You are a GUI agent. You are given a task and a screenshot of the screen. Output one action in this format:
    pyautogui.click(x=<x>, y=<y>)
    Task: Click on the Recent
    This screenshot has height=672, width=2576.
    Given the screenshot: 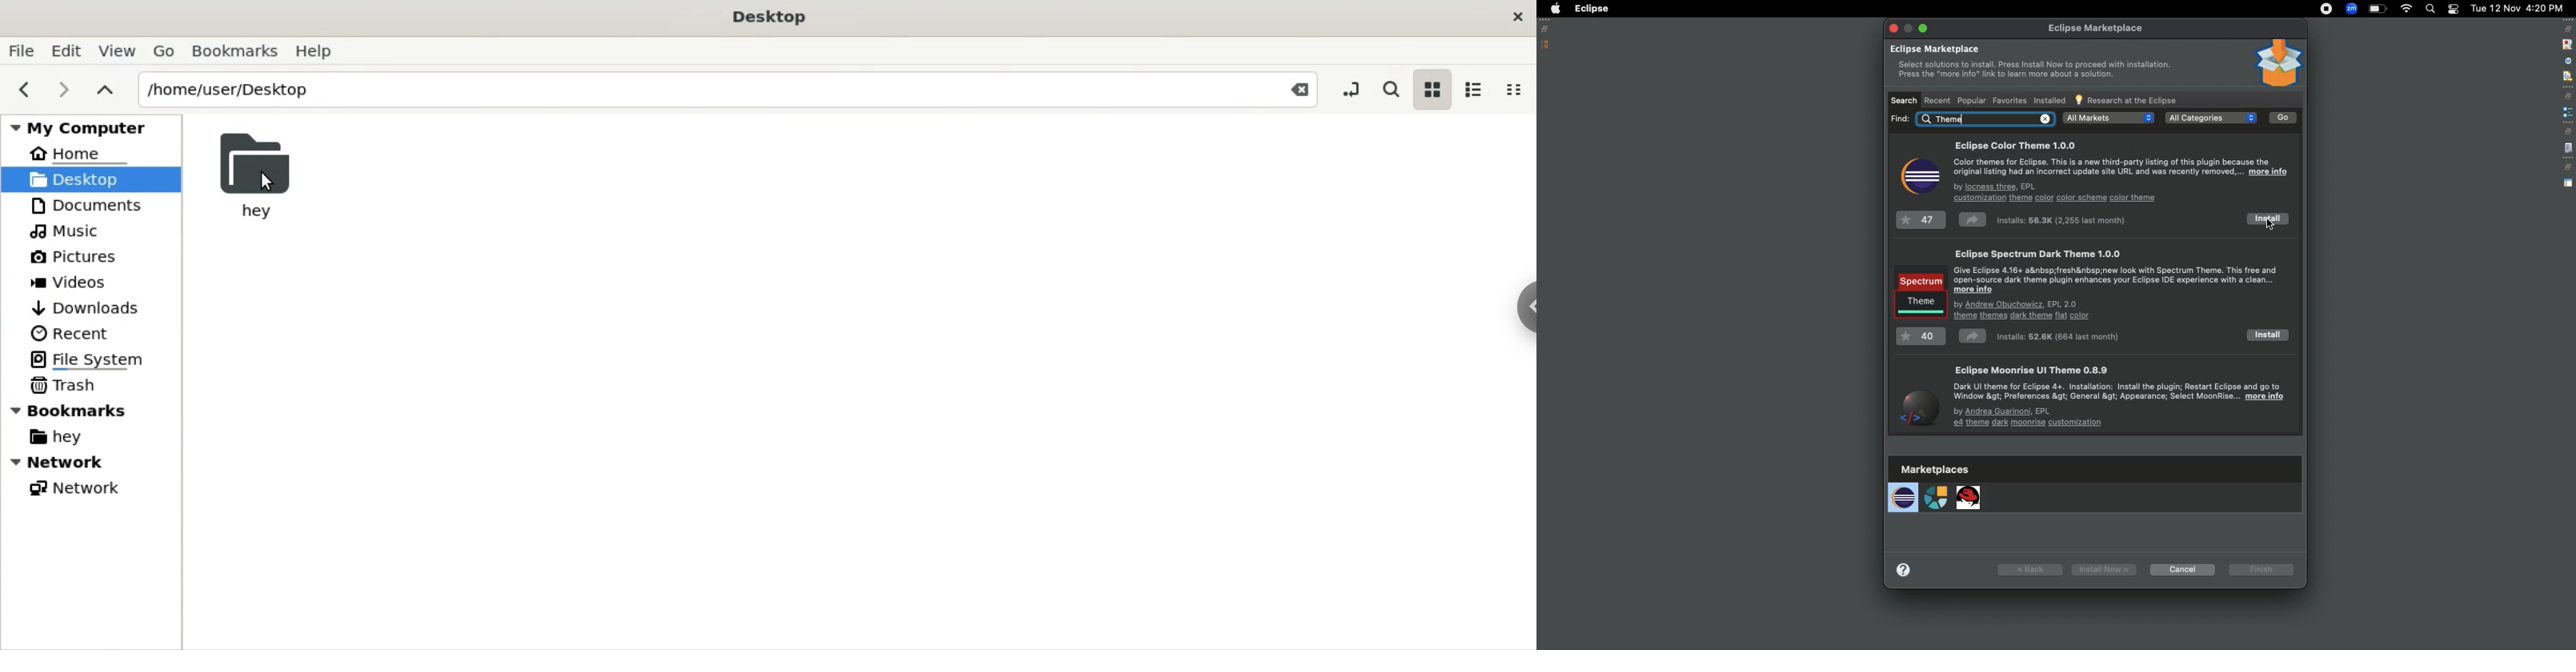 What is the action you would take?
    pyautogui.click(x=1939, y=100)
    